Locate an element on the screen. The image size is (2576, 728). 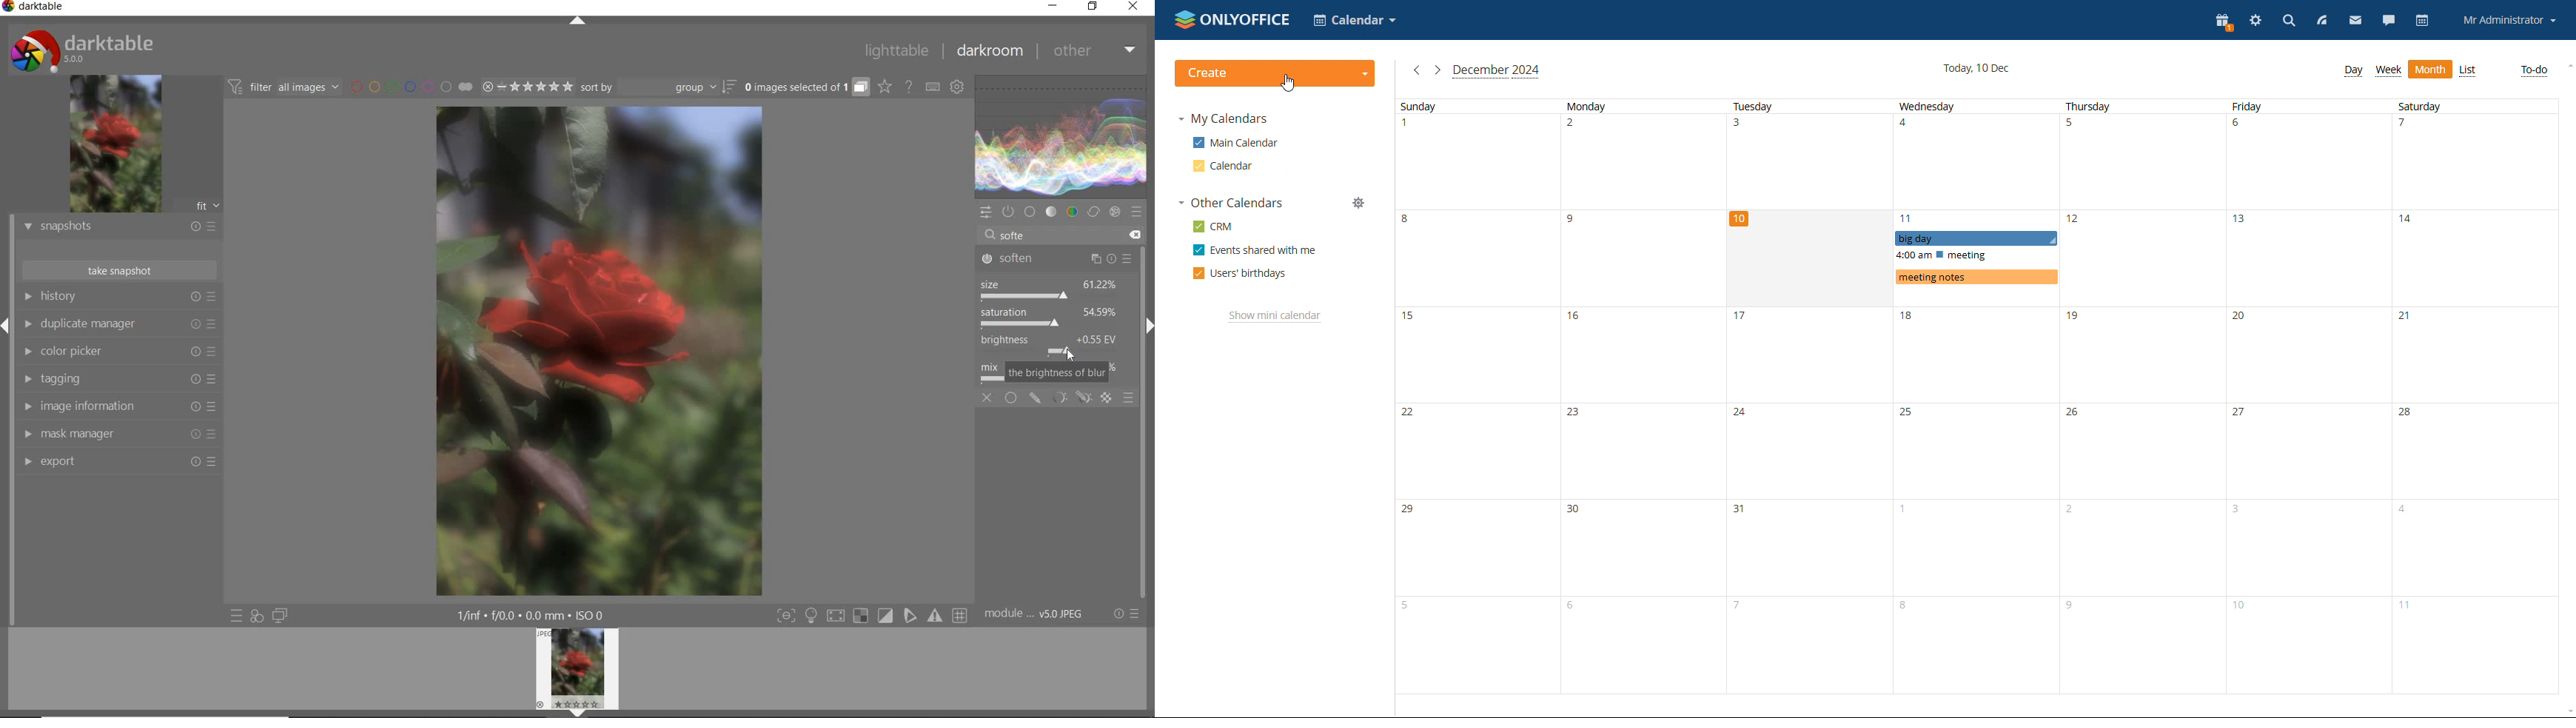
mask options is located at coordinates (1069, 398).